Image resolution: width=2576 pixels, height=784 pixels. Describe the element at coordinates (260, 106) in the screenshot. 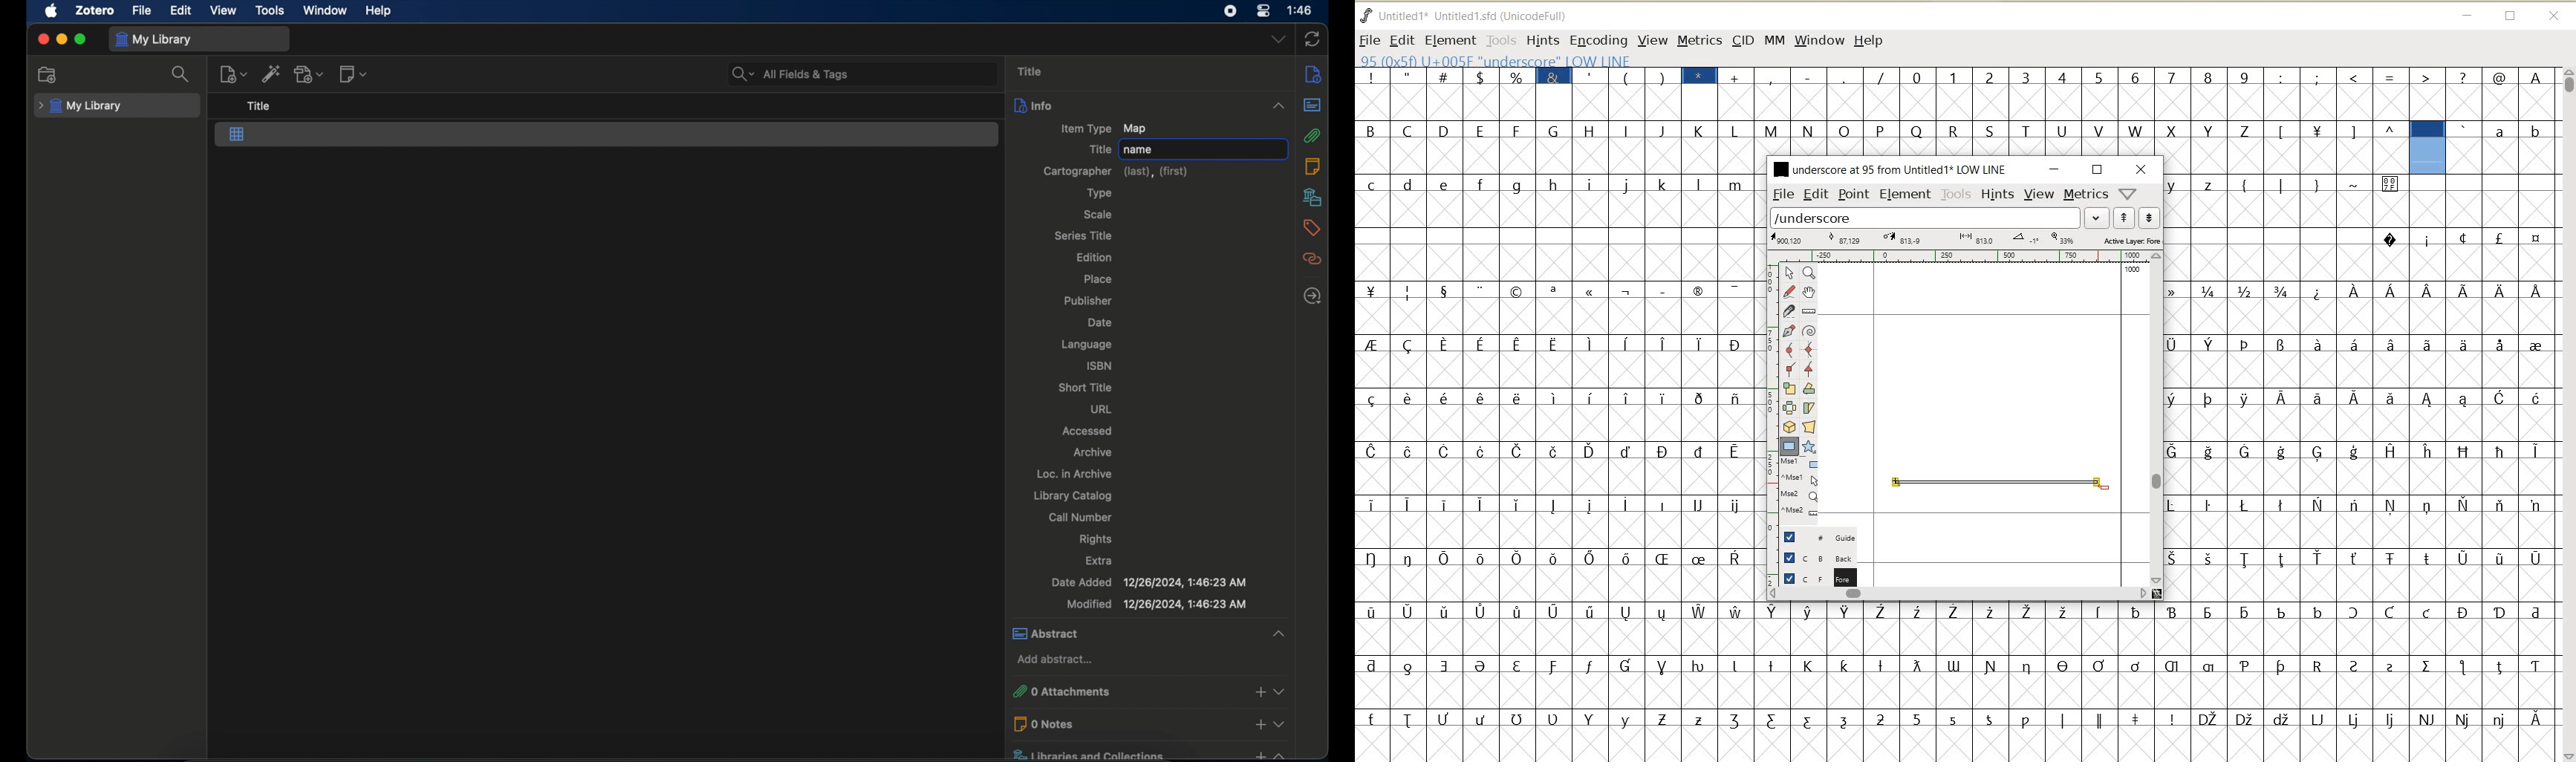

I see `title` at that location.